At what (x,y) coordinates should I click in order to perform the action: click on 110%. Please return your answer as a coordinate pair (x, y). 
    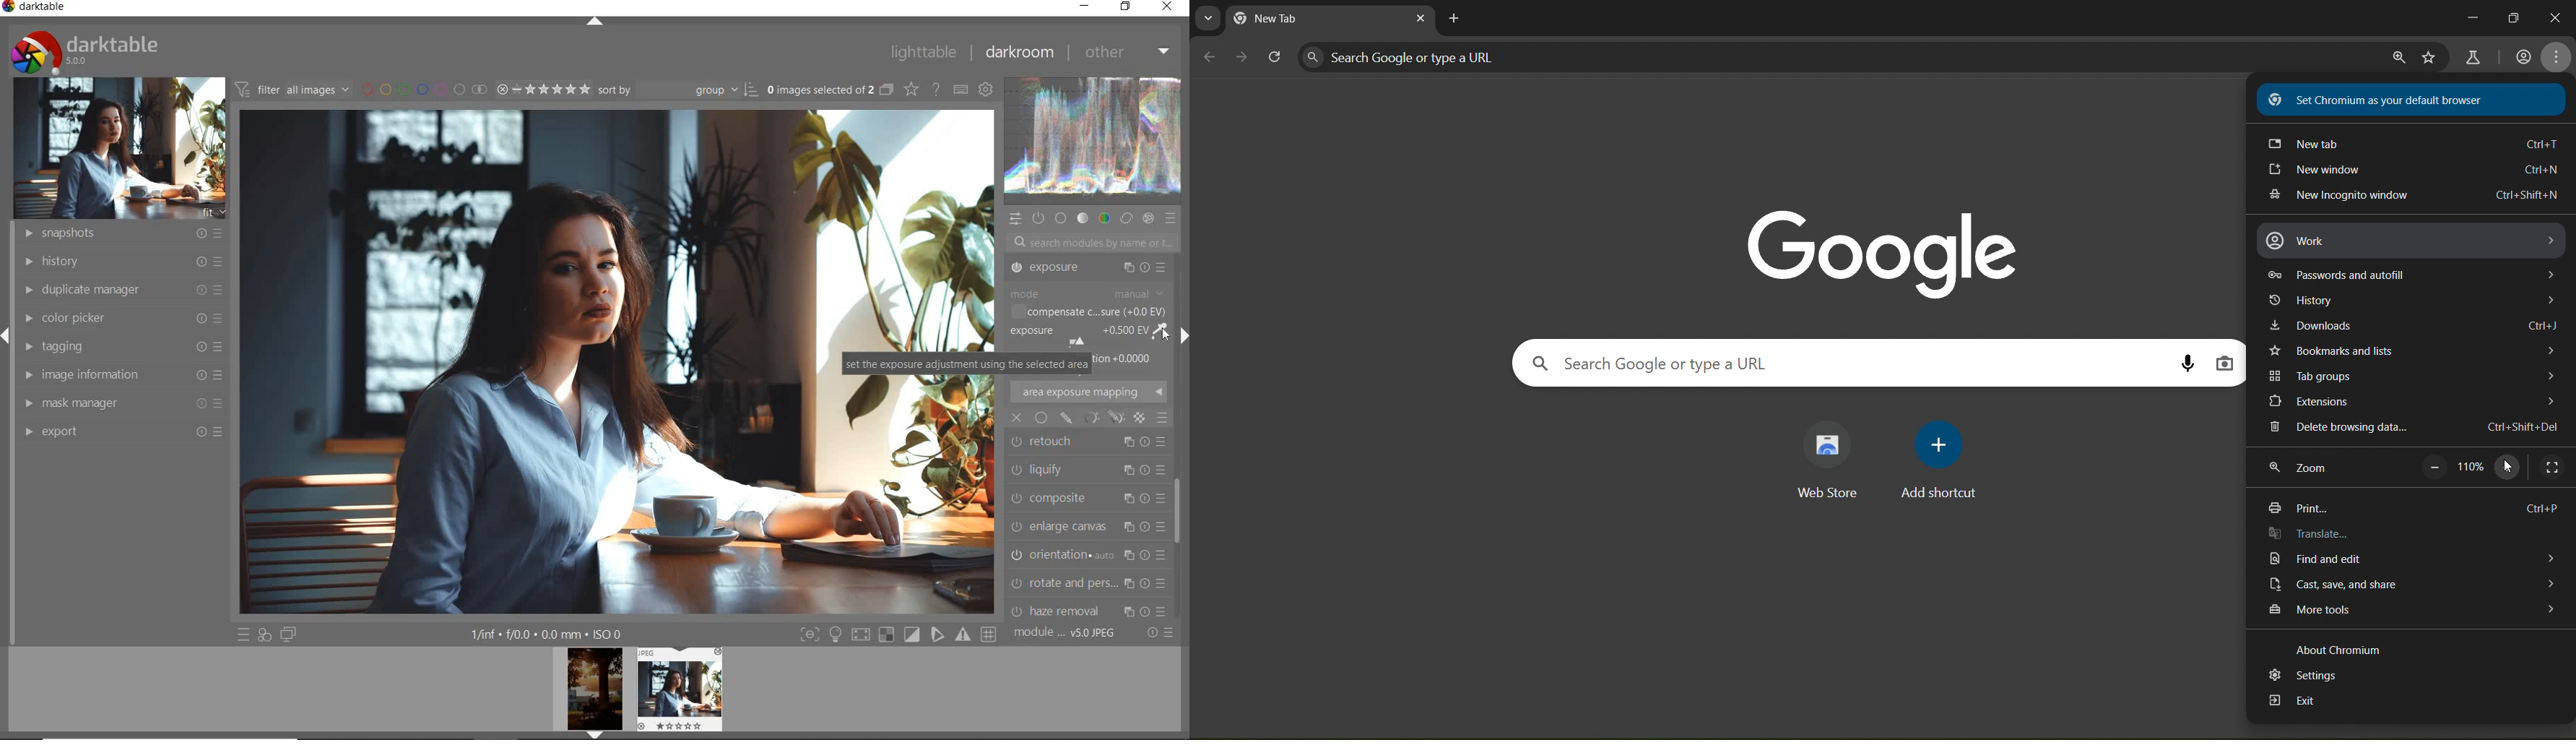
    Looking at the image, I should click on (2473, 465).